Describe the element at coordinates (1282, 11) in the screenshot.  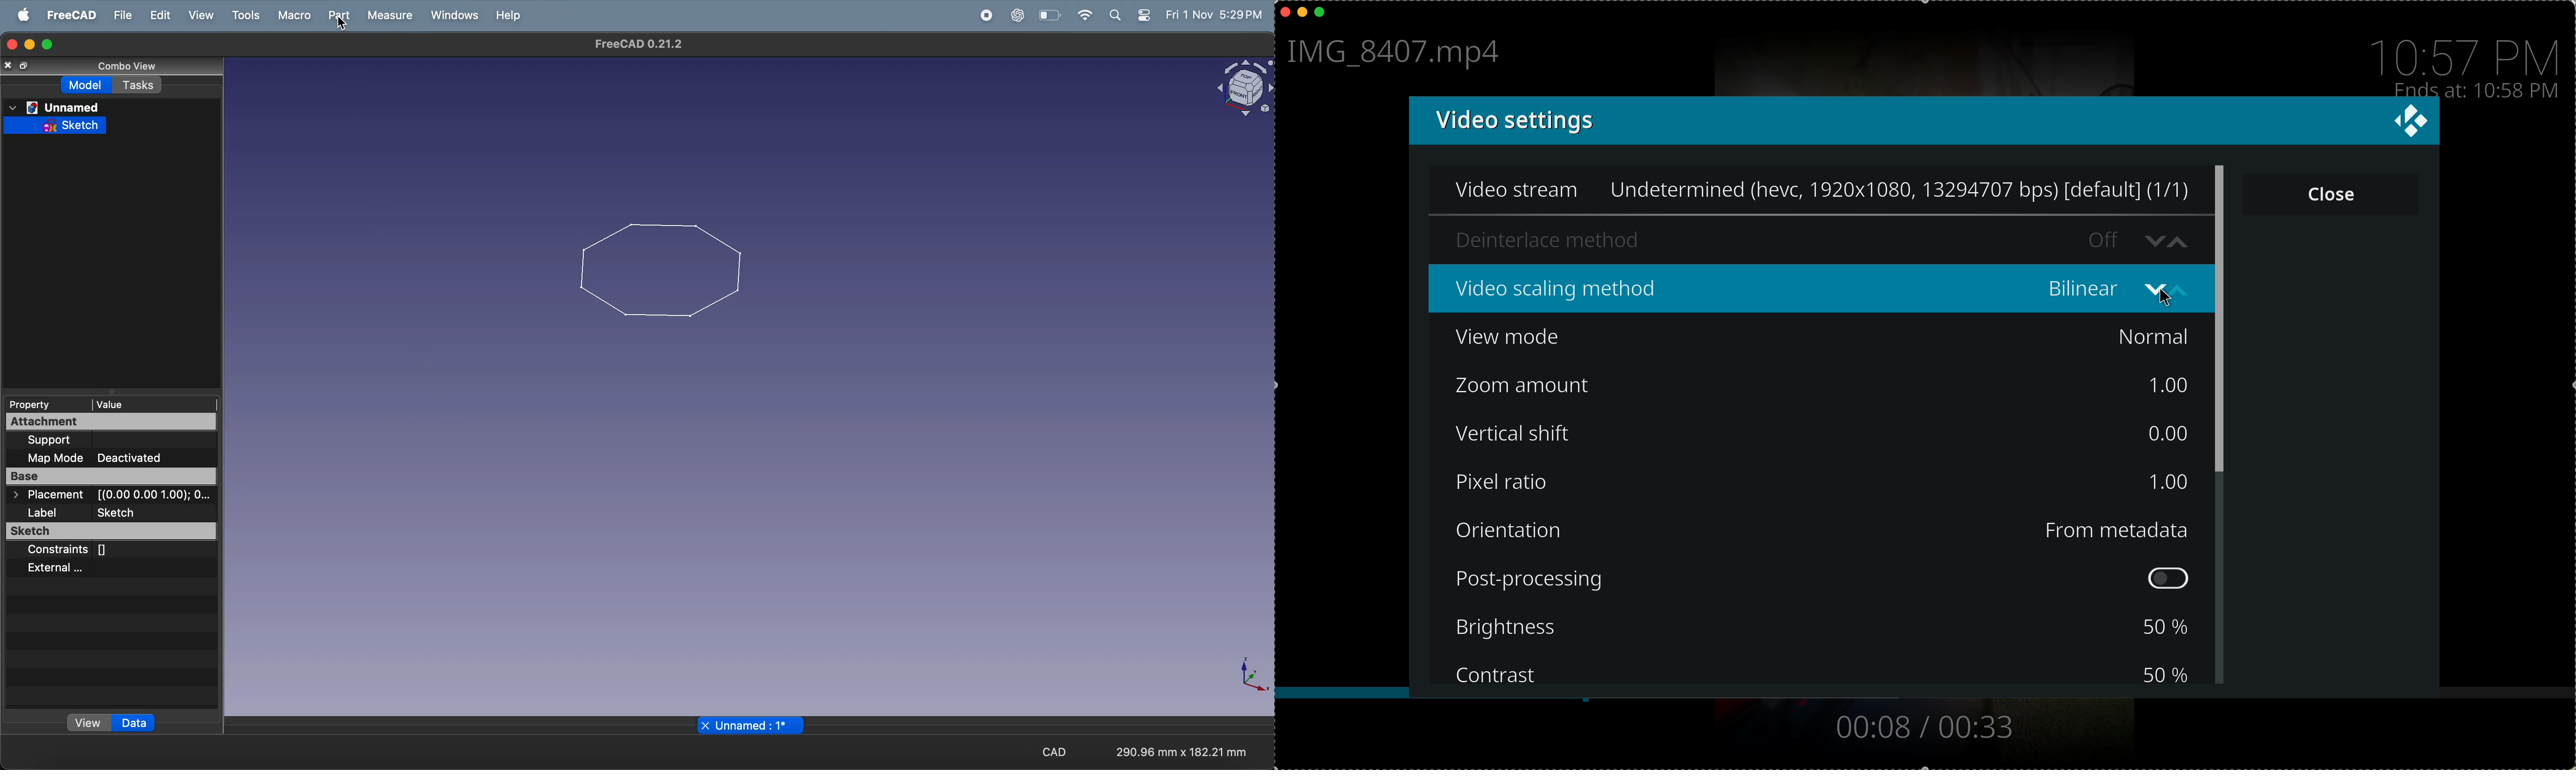
I see `close ` at that location.